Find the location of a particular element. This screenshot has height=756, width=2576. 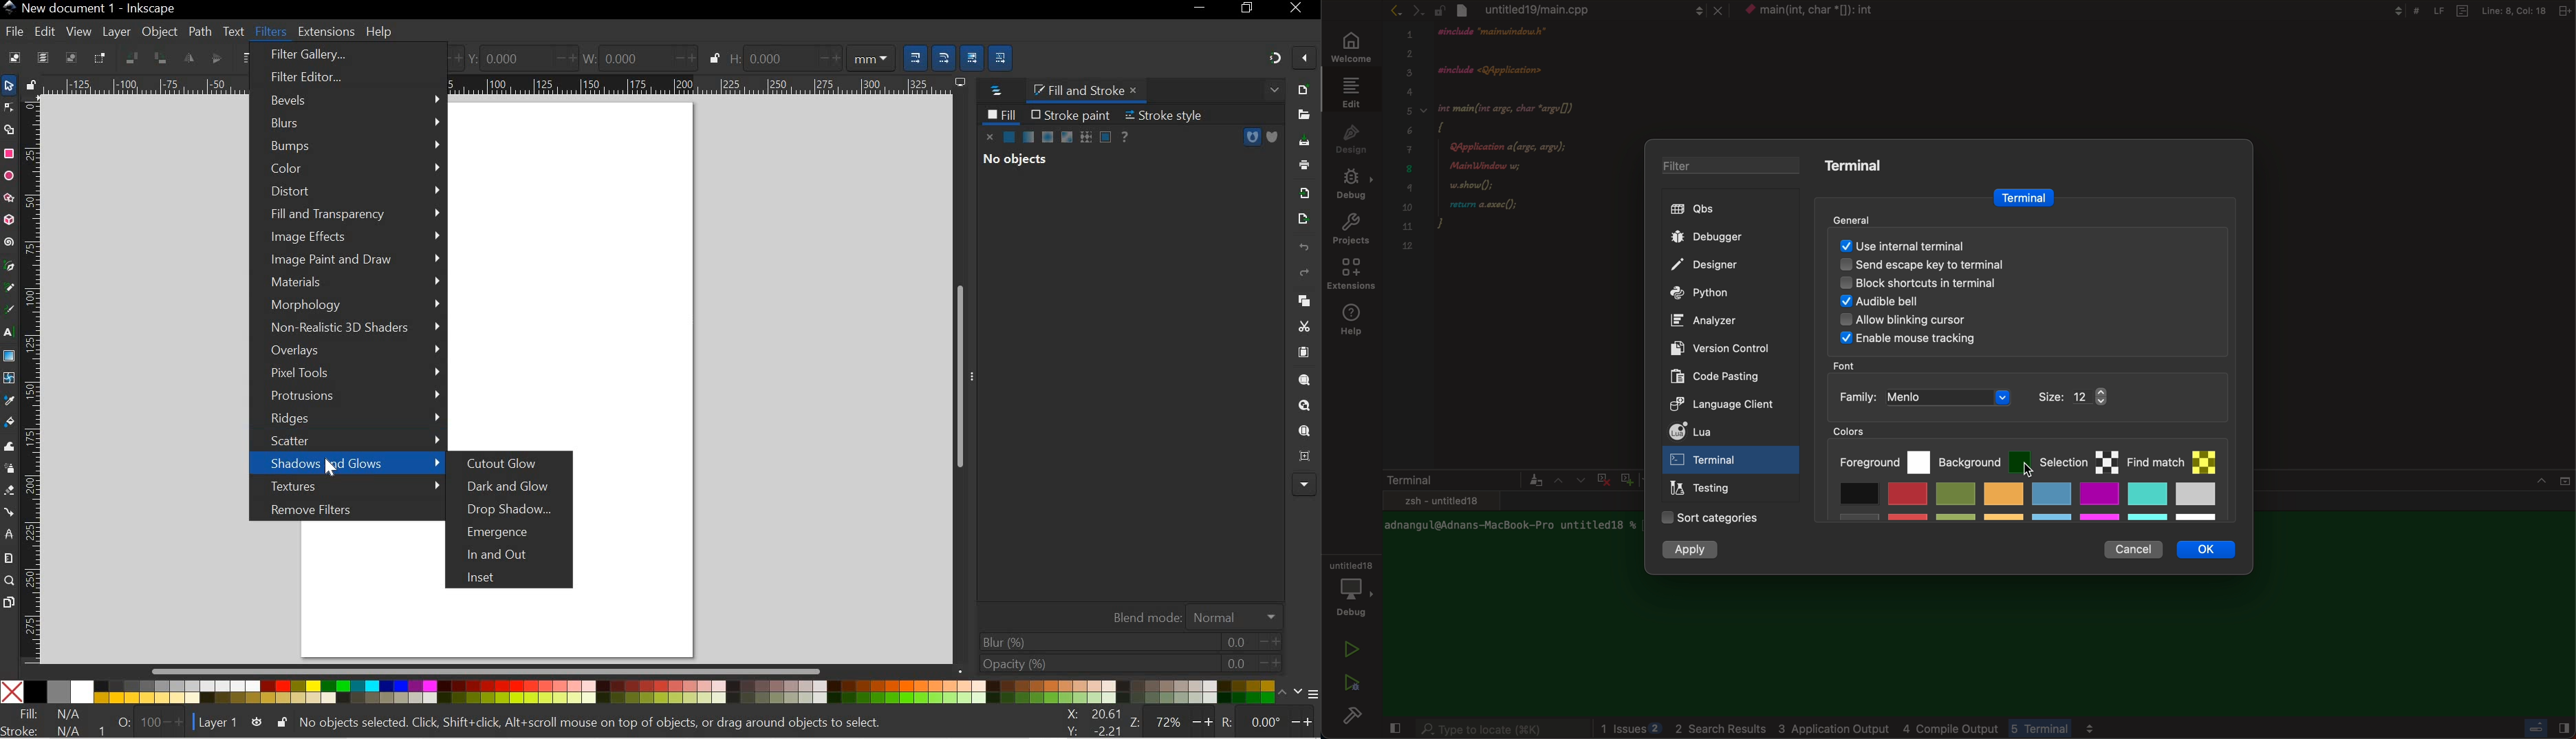

plus is located at coordinates (1625, 478).